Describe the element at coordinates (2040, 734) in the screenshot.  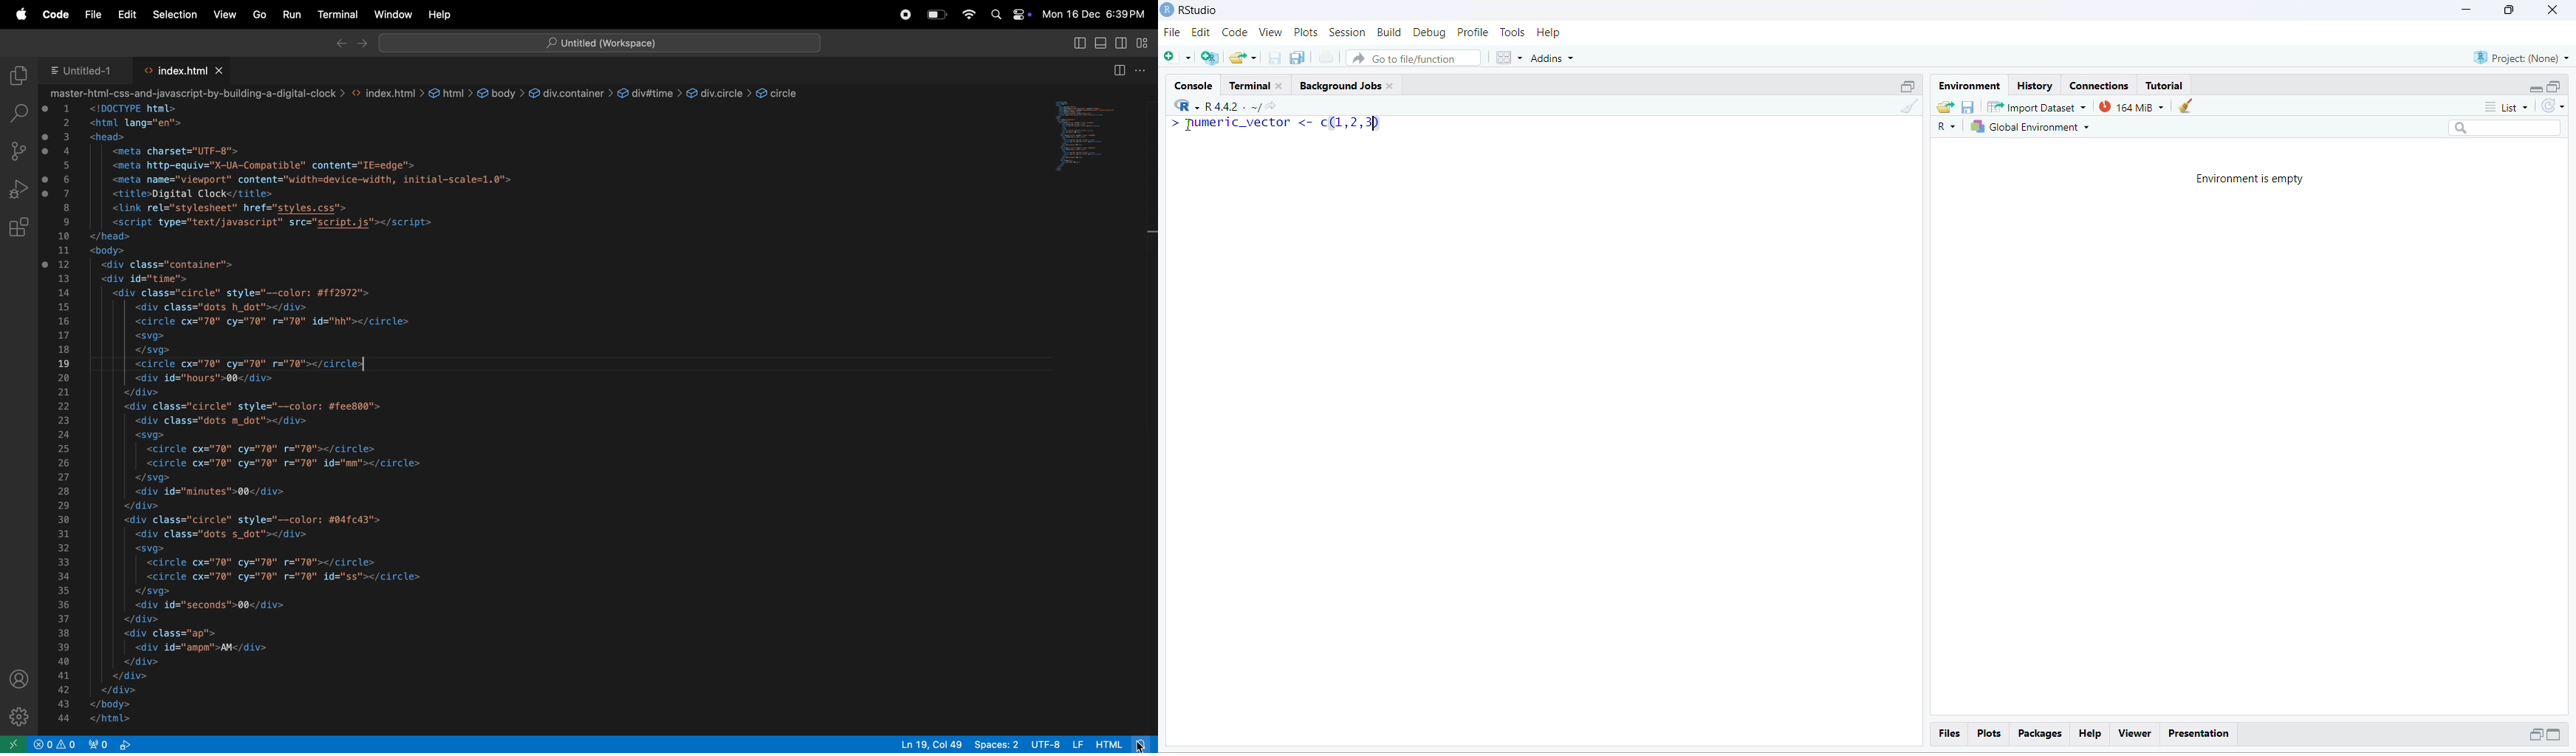
I see `Packages` at that location.